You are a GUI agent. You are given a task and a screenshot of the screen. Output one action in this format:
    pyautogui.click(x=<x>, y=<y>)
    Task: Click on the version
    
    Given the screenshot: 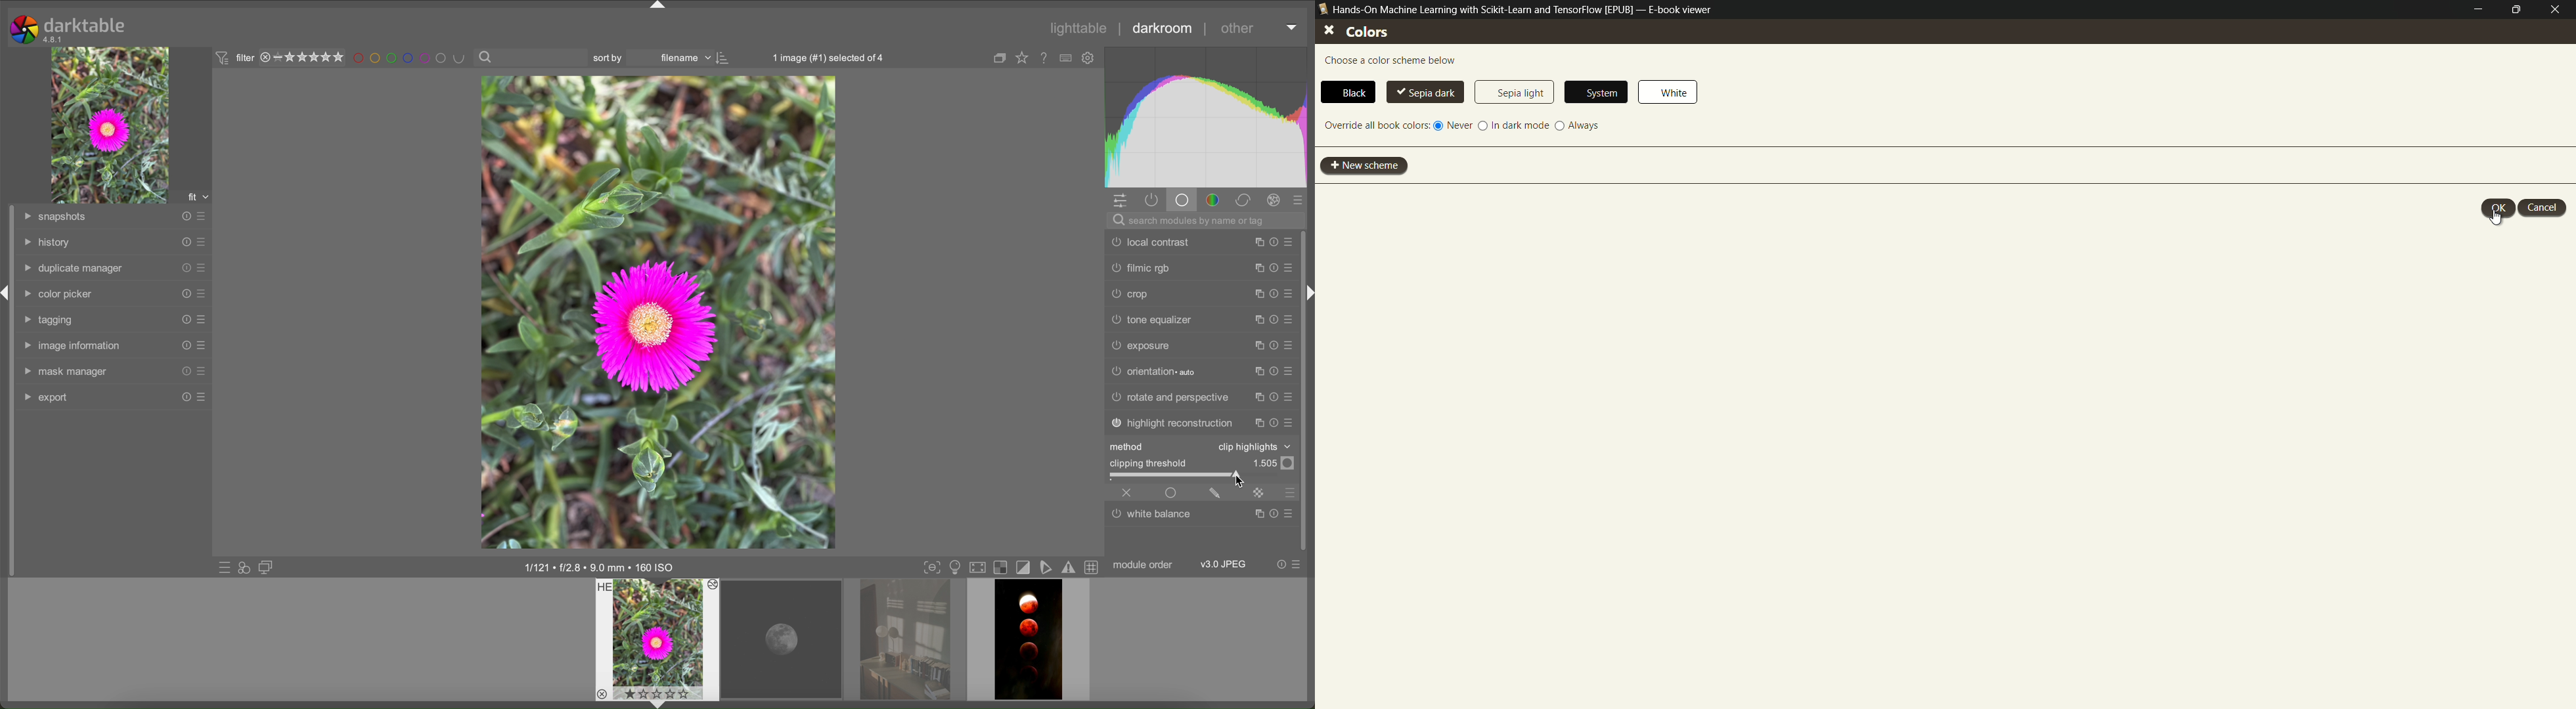 What is the action you would take?
    pyautogui.click(x=54, y=40)
    